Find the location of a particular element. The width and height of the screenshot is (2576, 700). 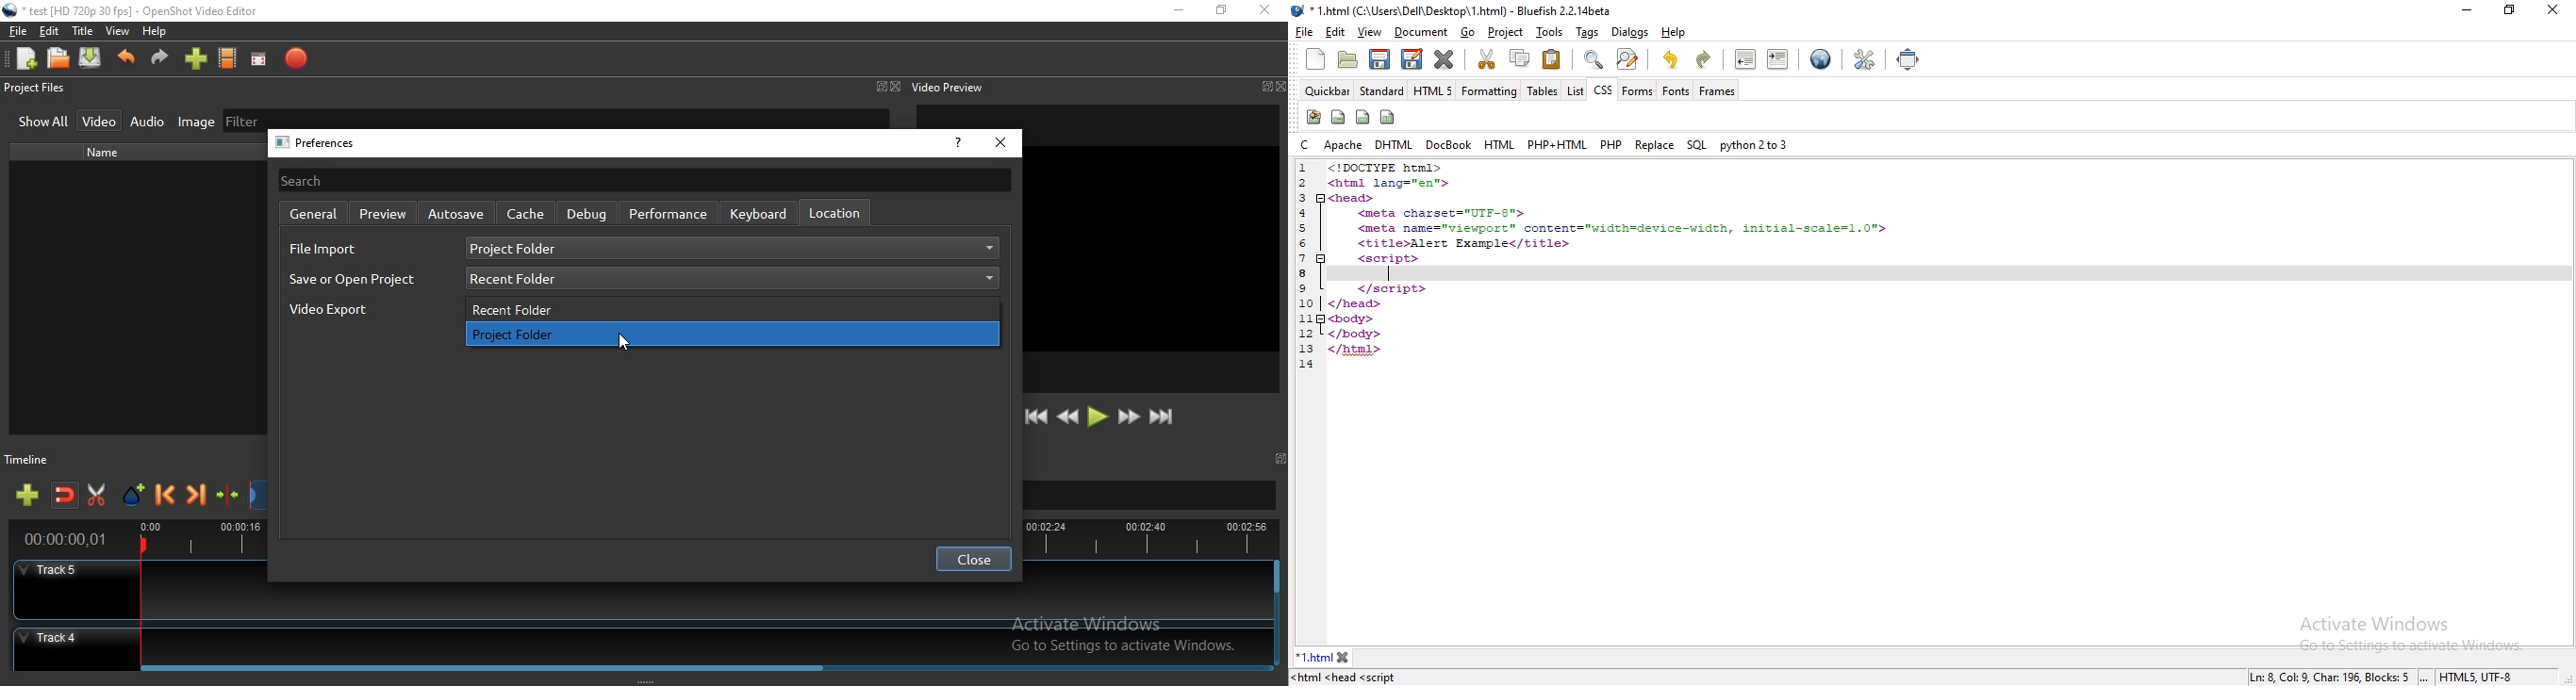

10 is located at coordinates (1309, 302).